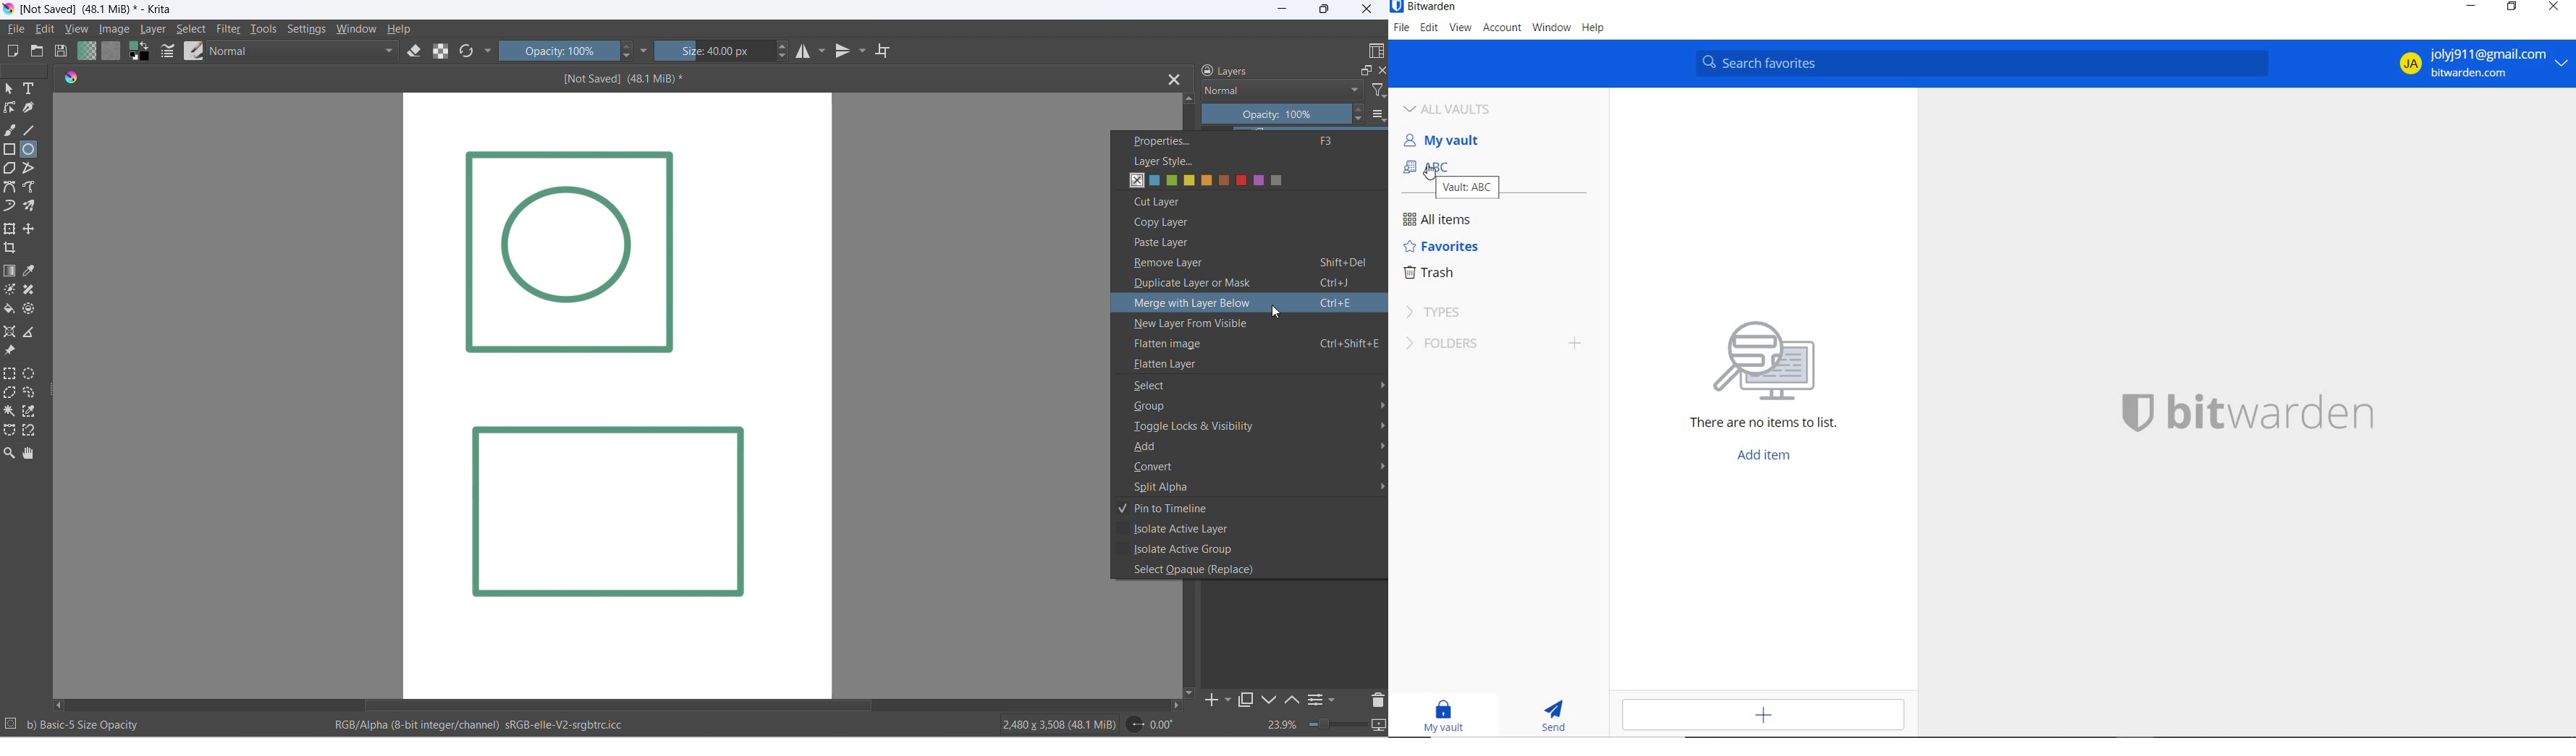  Describe the element at coordinates (308, 30) in the screenshot. I see `settings` at that location.